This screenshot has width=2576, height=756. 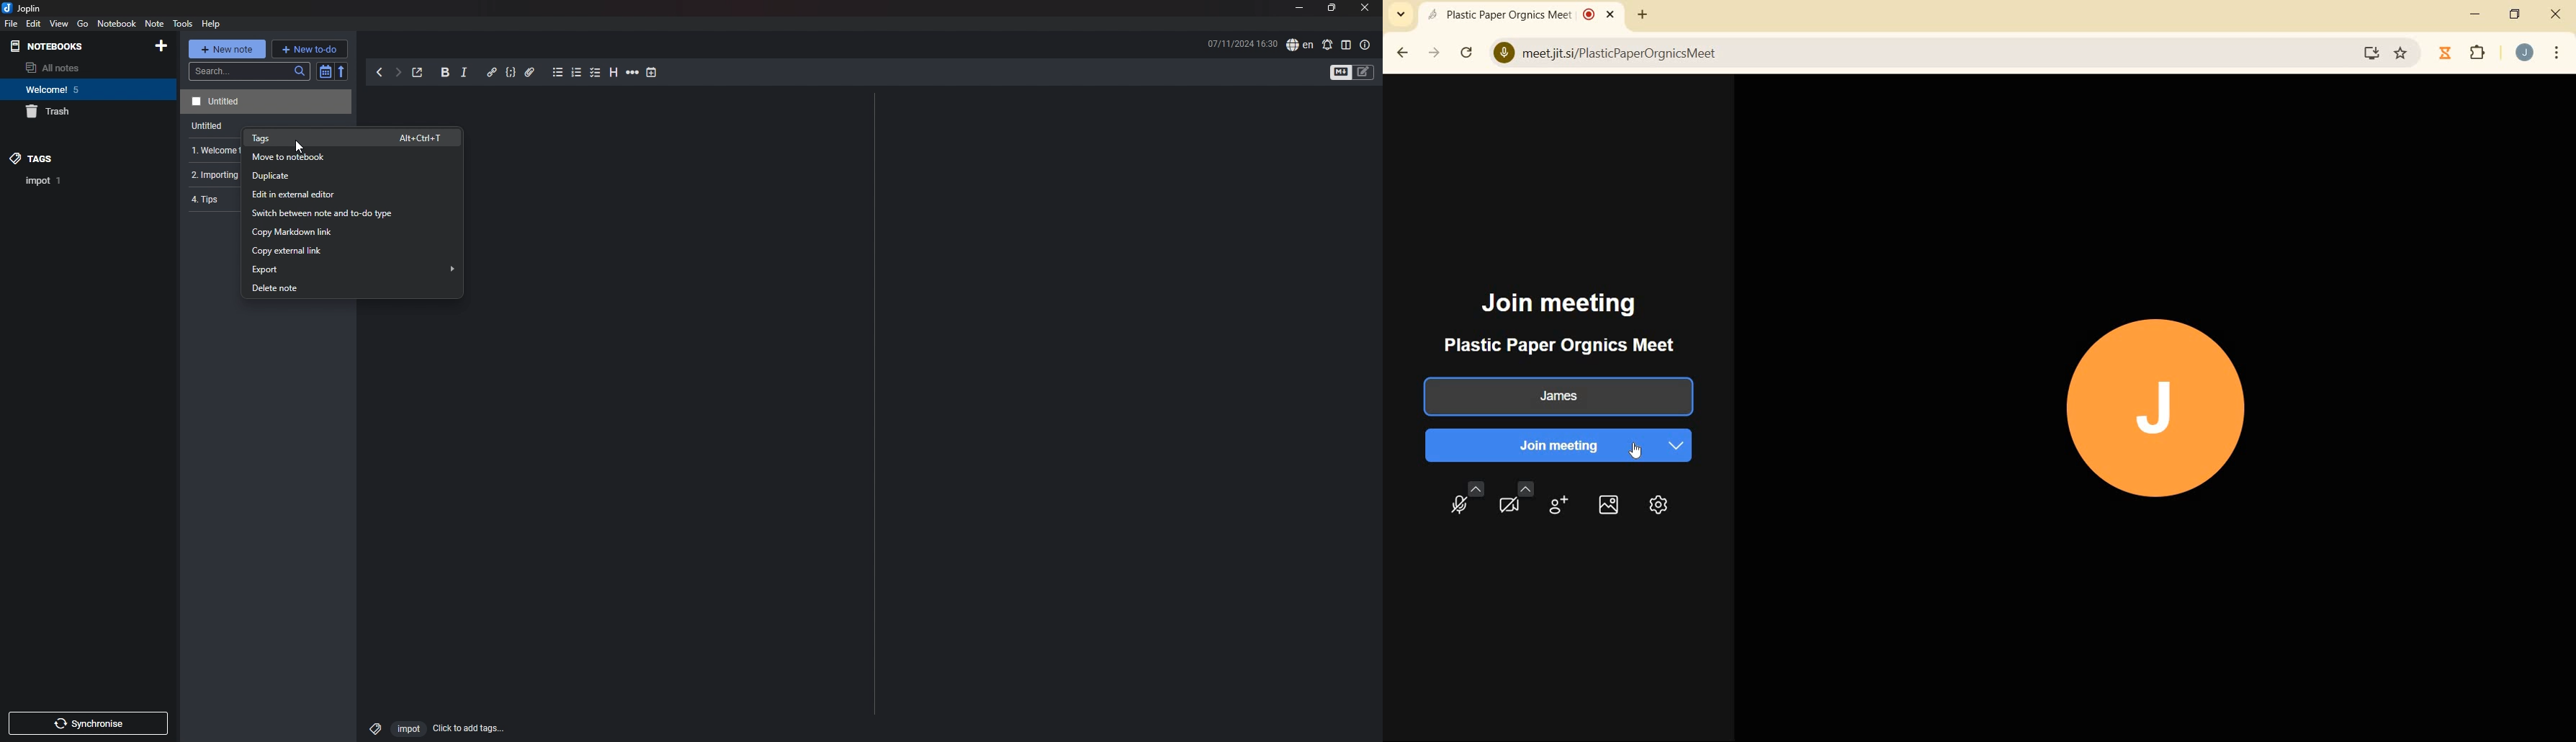 What do you see at coordinates (632, 73) in the screenshot?
I see `horizontal rule` at bounding box center [632, 73].